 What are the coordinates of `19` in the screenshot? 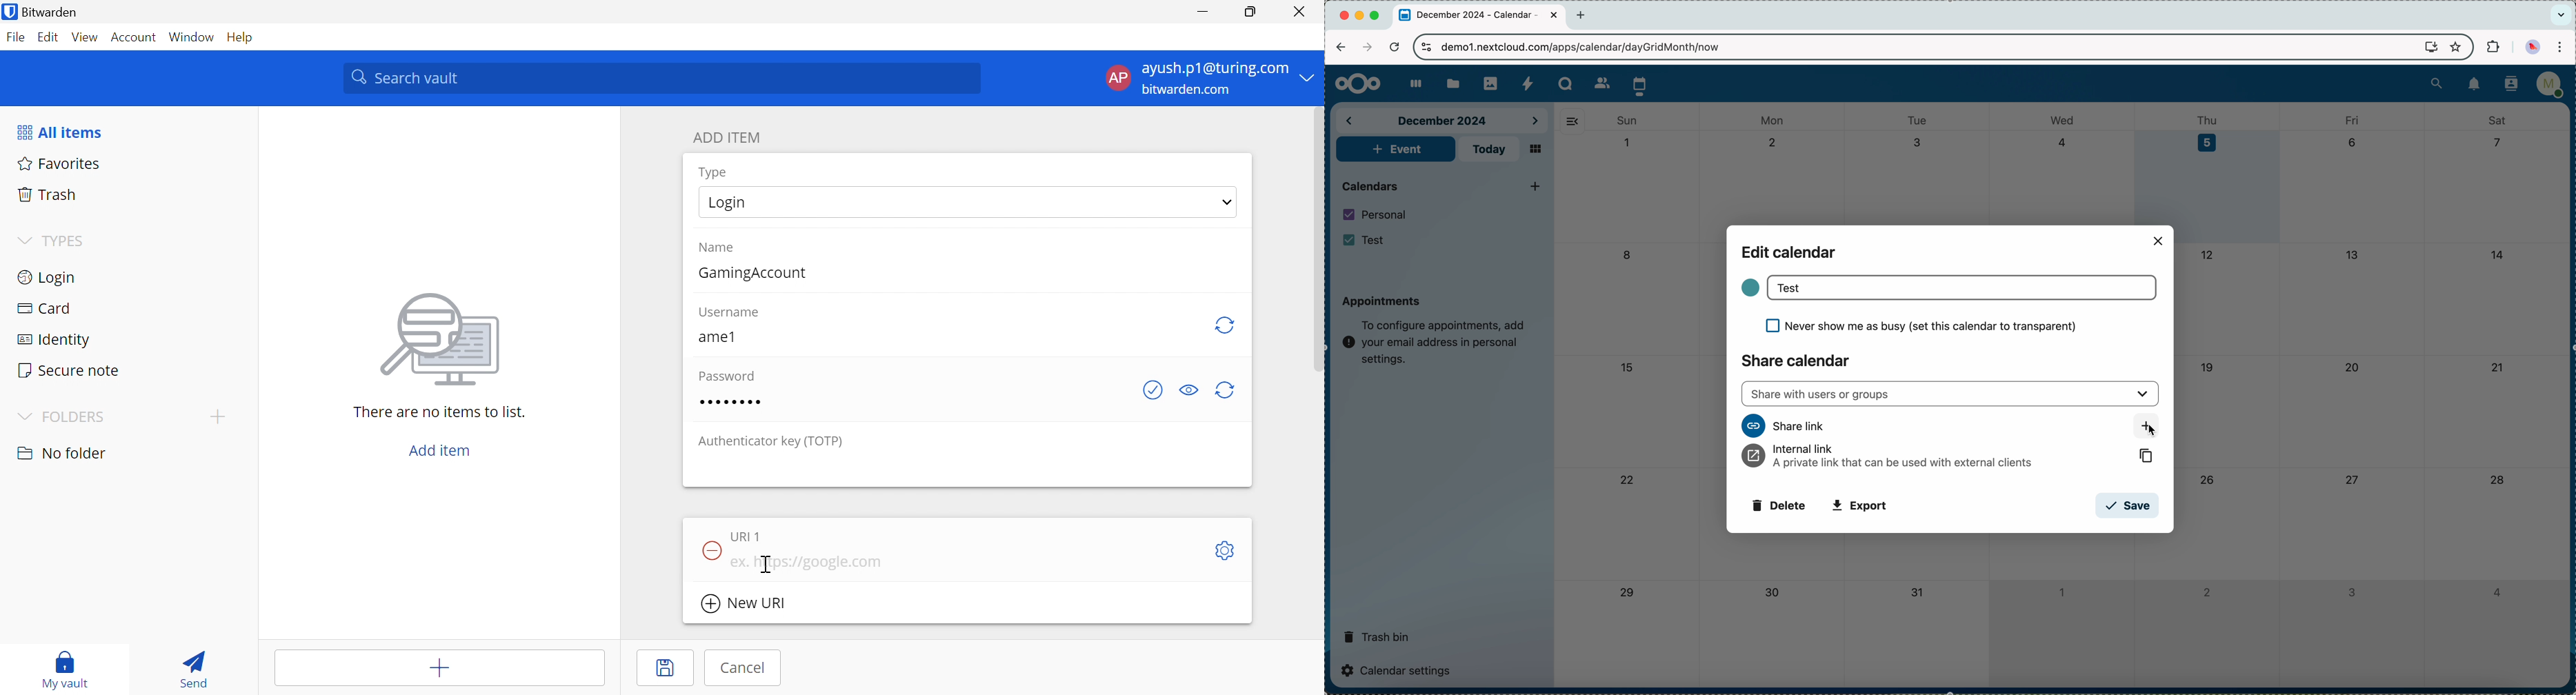 It's located at (2208, 367).